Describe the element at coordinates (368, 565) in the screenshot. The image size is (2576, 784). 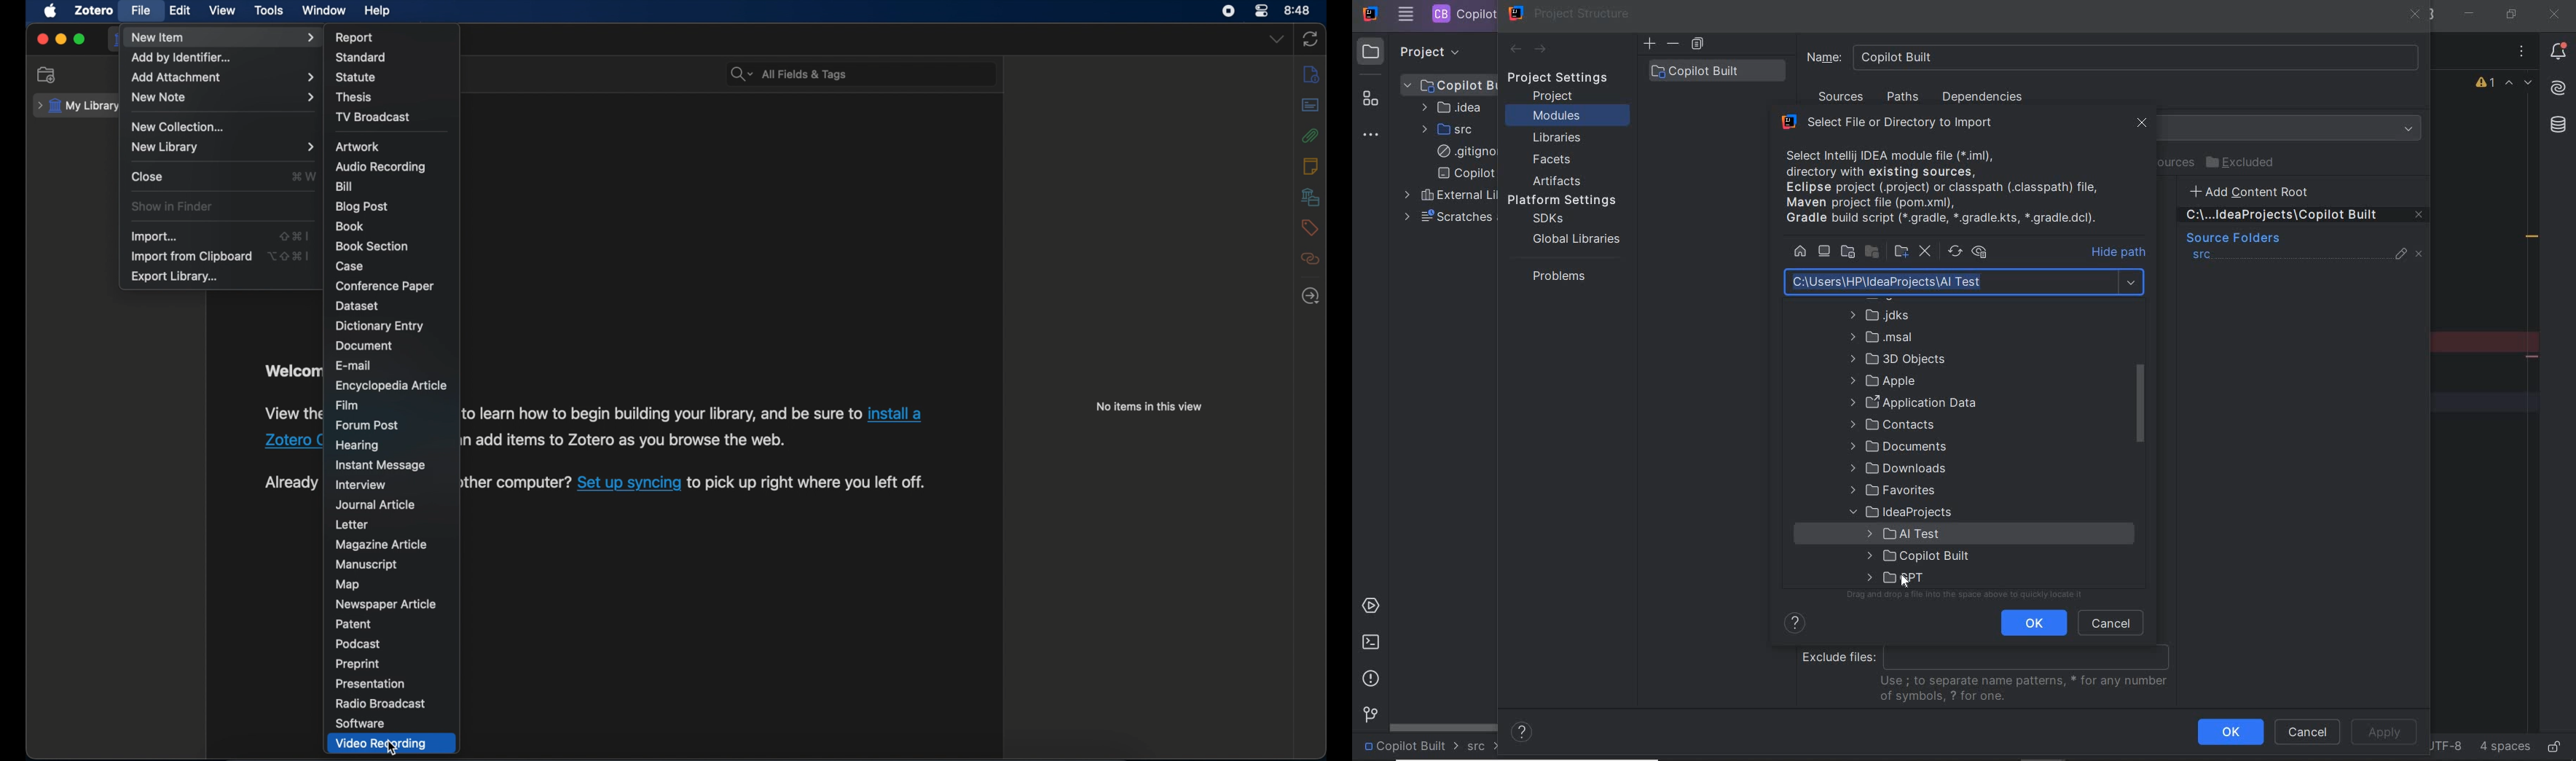
I see `manuscript` at that location.